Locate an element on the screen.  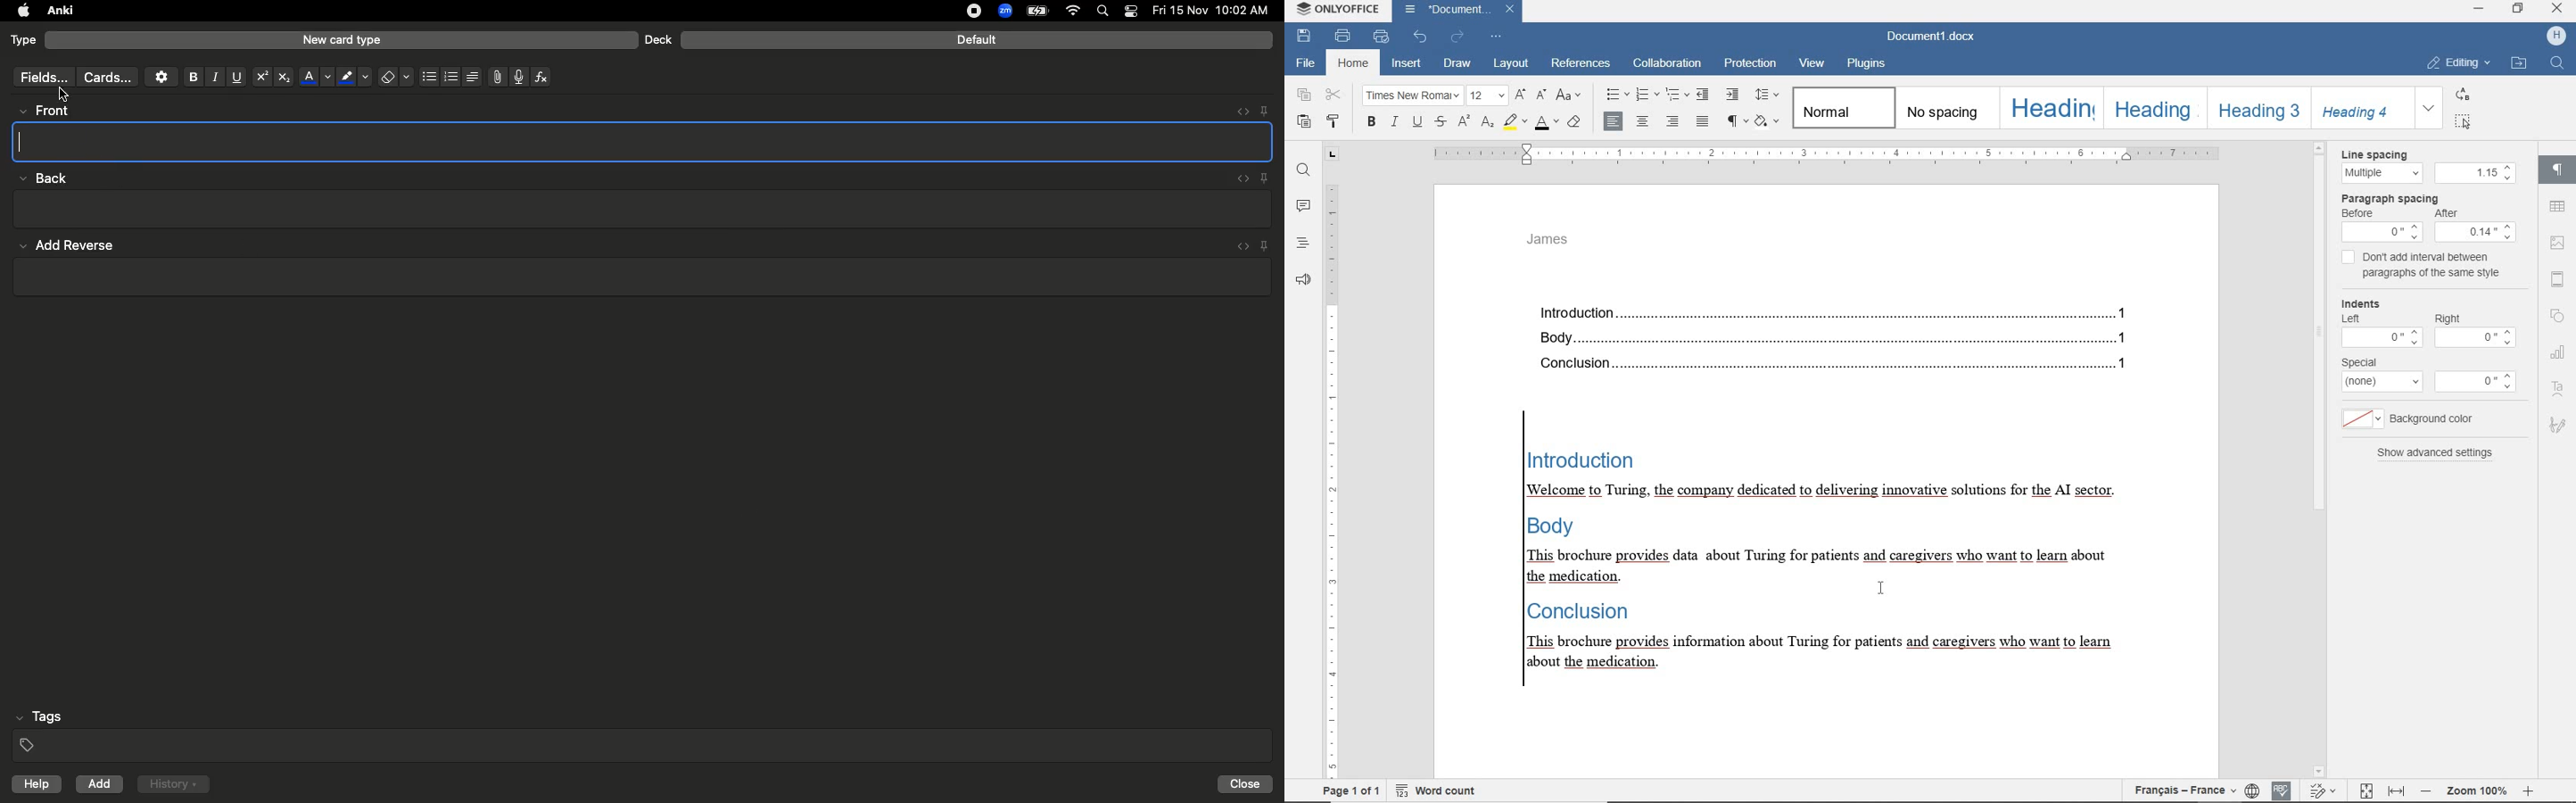
select all is located at coordinates (2464, 123).